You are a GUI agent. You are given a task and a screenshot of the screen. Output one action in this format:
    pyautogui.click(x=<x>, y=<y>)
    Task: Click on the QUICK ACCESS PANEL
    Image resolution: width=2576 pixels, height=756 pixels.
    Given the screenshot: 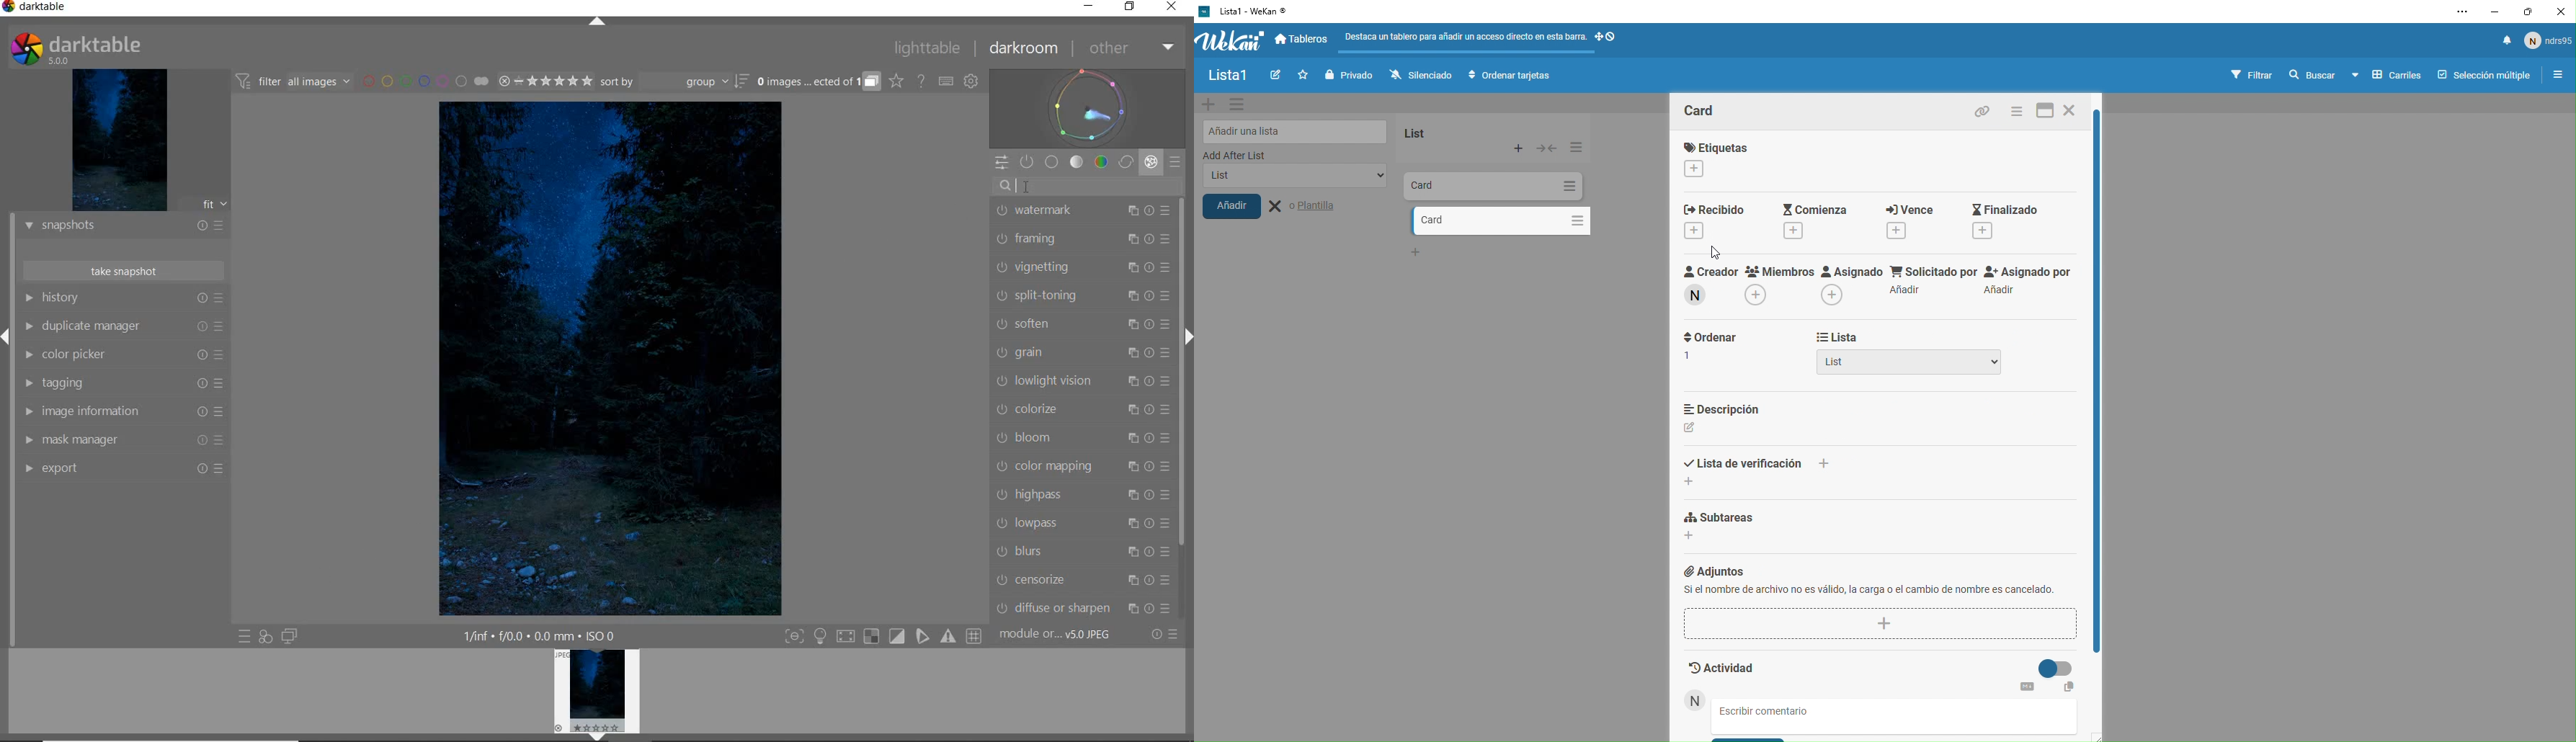 What is the action you would take?
    pyautogui.click(x=1000, y=163)
    